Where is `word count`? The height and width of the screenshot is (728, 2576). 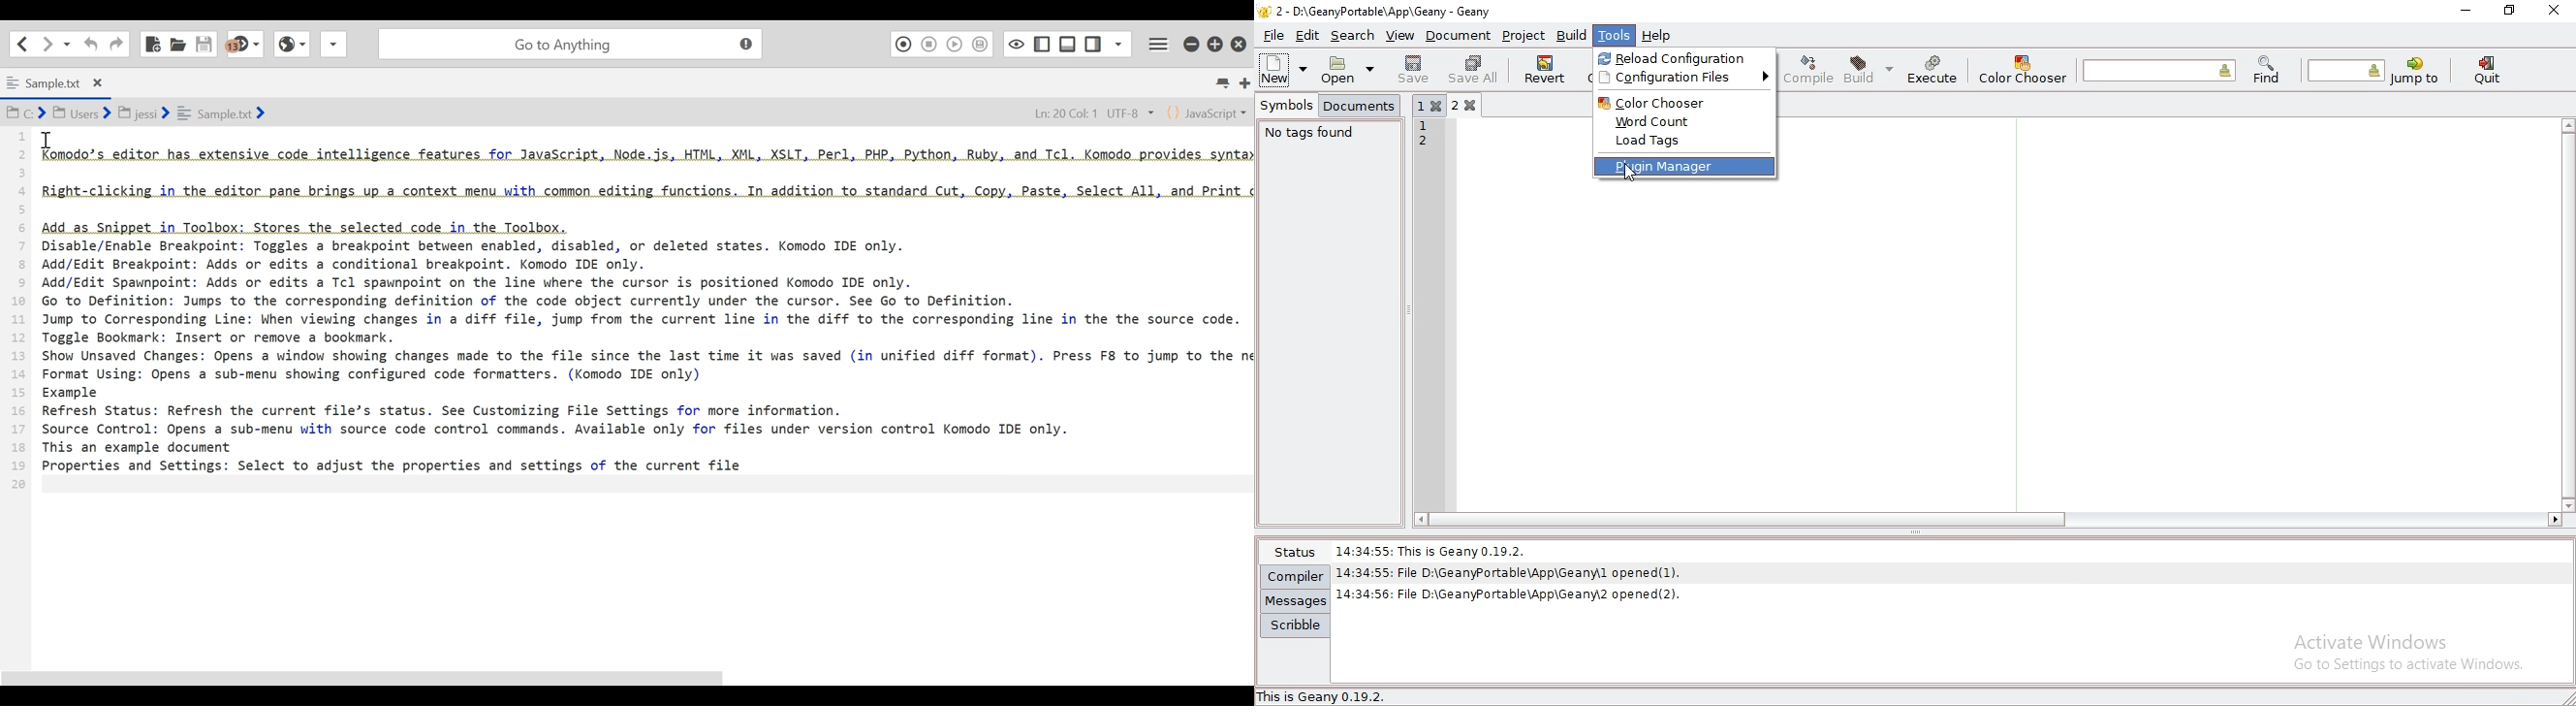 word count is located at coordinates (1653, 121).